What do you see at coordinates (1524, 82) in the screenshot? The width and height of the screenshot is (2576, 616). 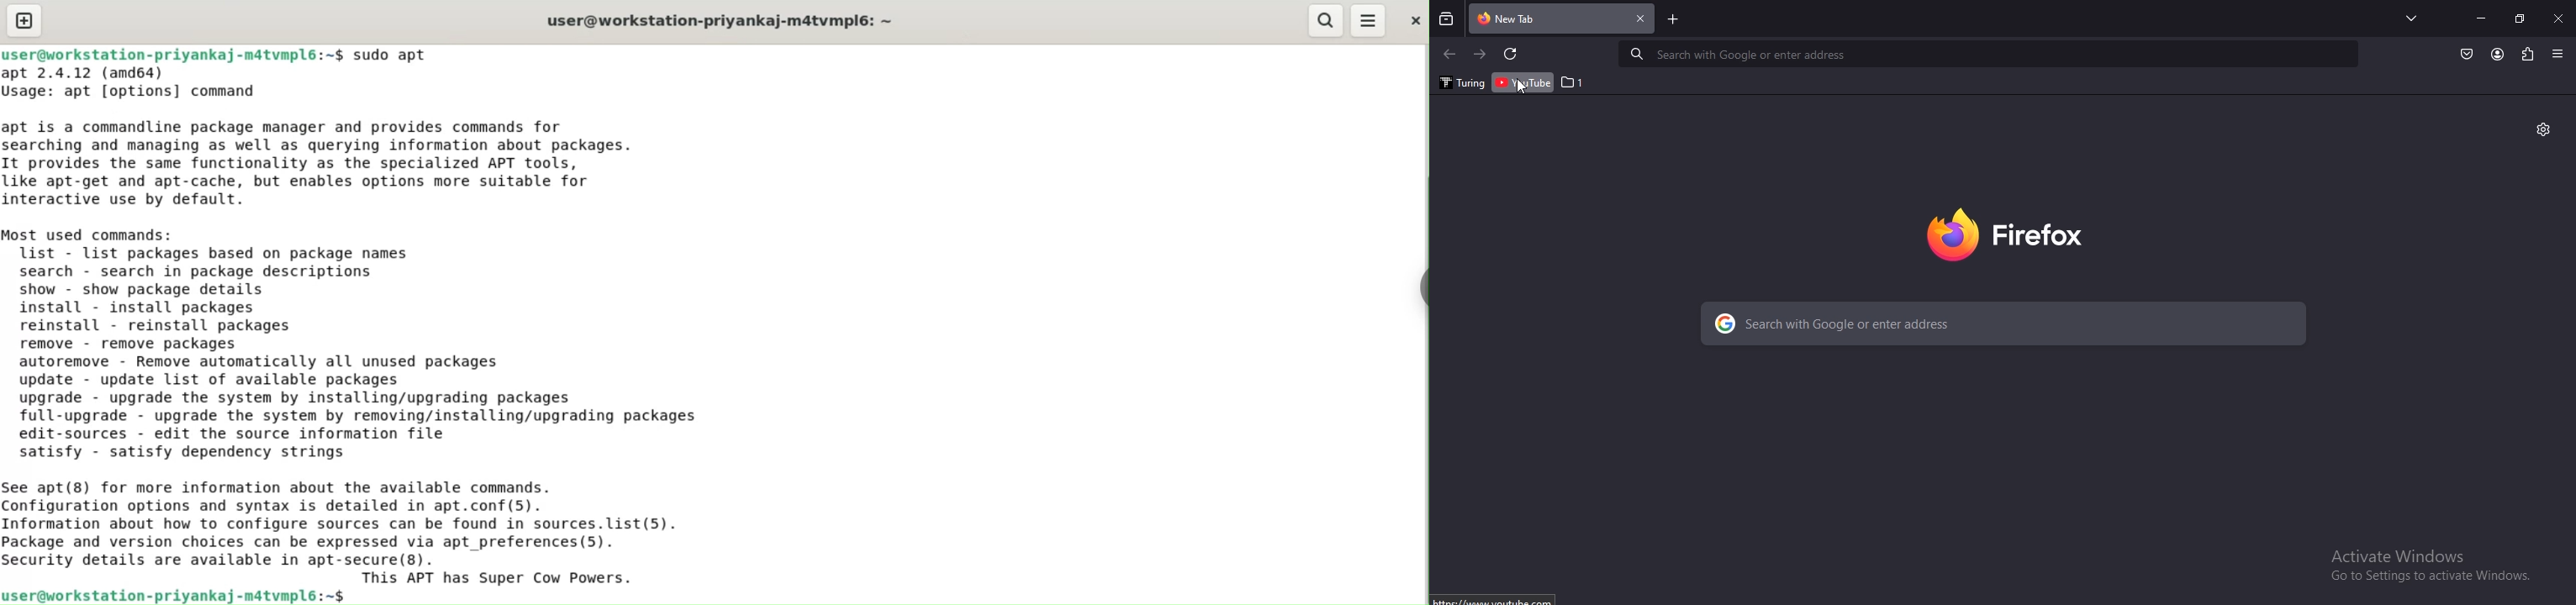 I see `youtube` at bounding box center [1524, 82].